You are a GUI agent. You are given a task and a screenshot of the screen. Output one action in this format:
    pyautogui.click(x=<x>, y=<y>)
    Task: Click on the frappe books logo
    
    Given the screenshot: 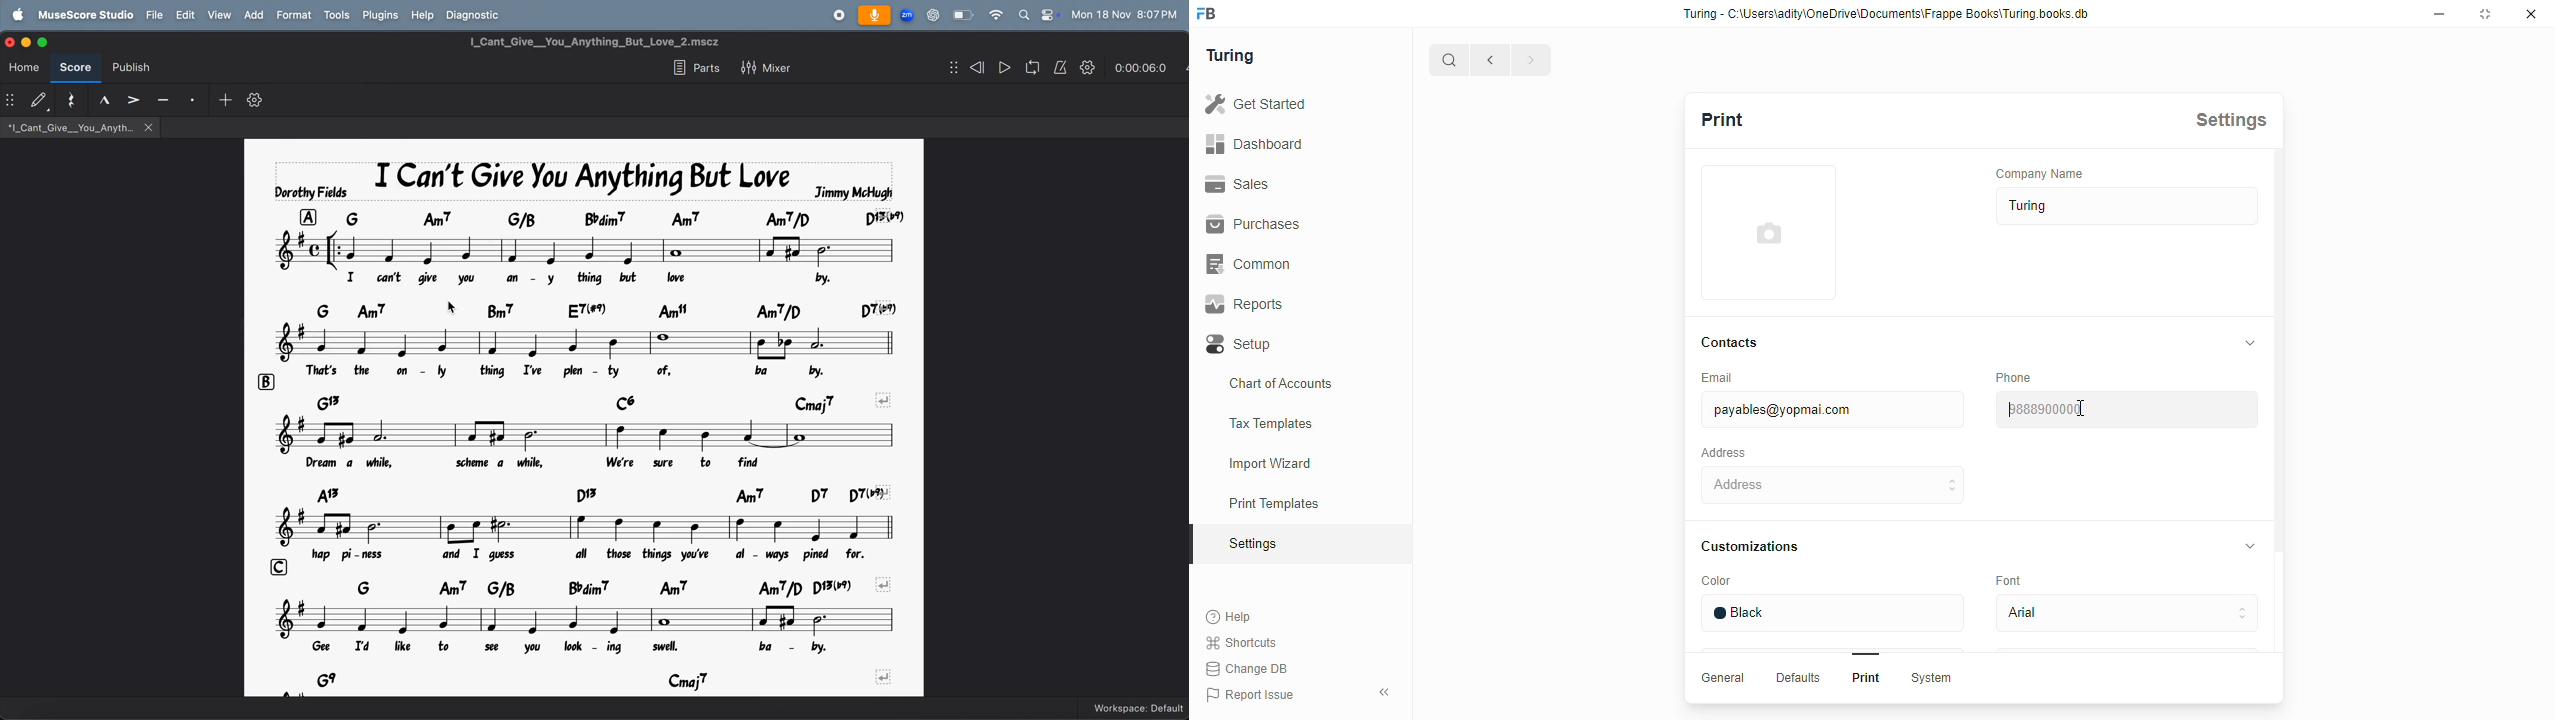 What is the action you would take?
    pyautogui.click(x=1214, y=15)
    